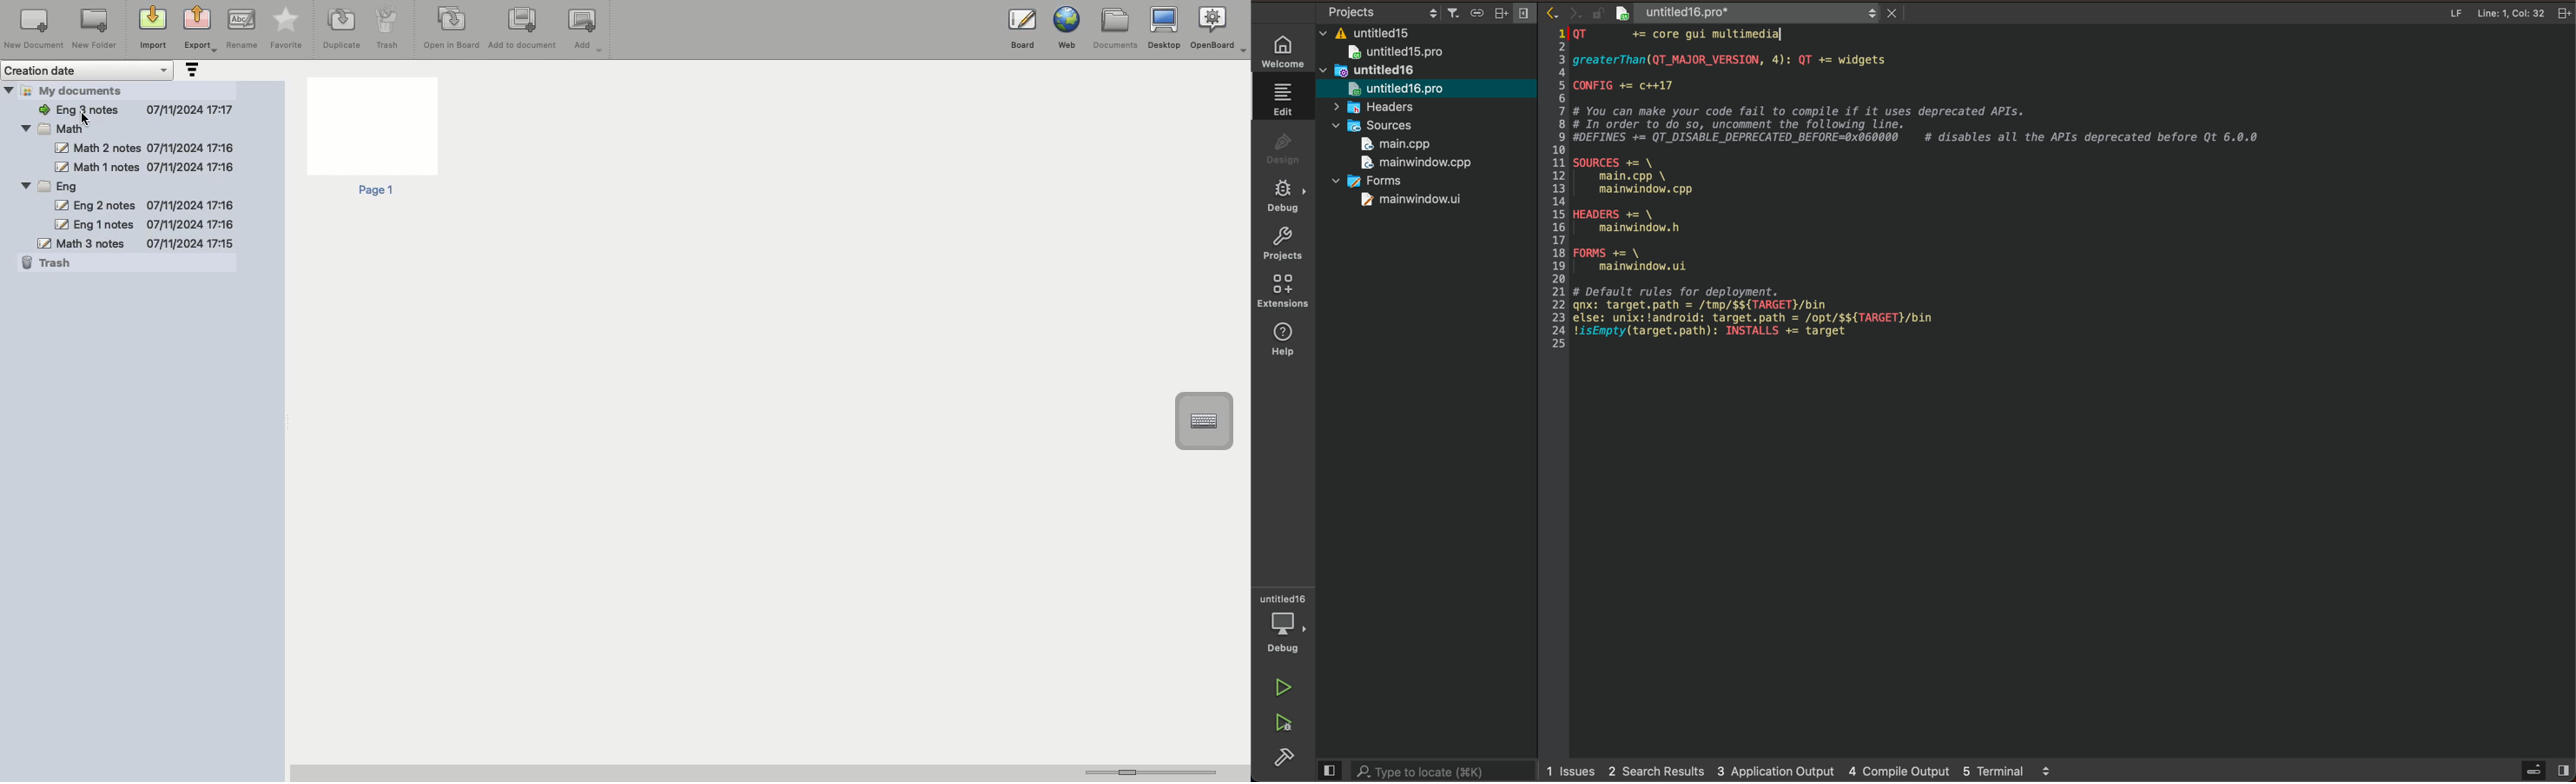  Describe the element at coordinates (1288, 760) in the screenshot. I see `build` at that location.